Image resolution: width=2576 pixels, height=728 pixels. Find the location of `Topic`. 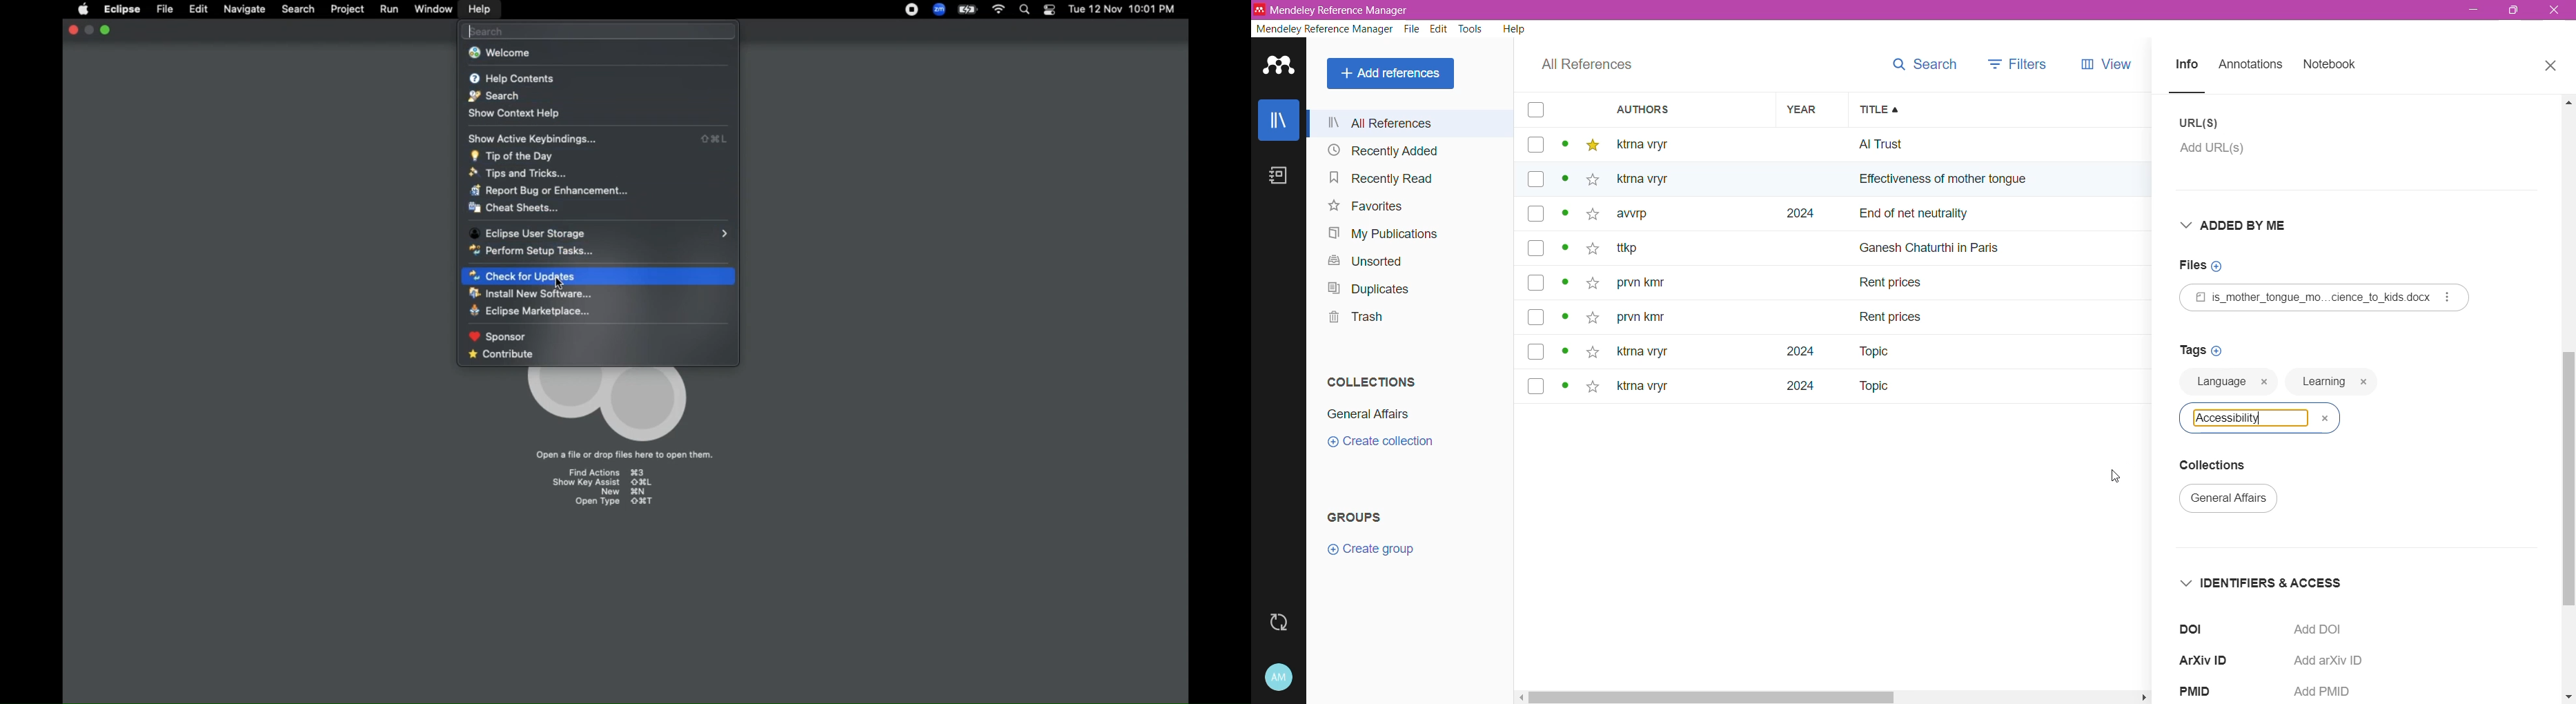

Topic is located at coordinates (1865, 351).